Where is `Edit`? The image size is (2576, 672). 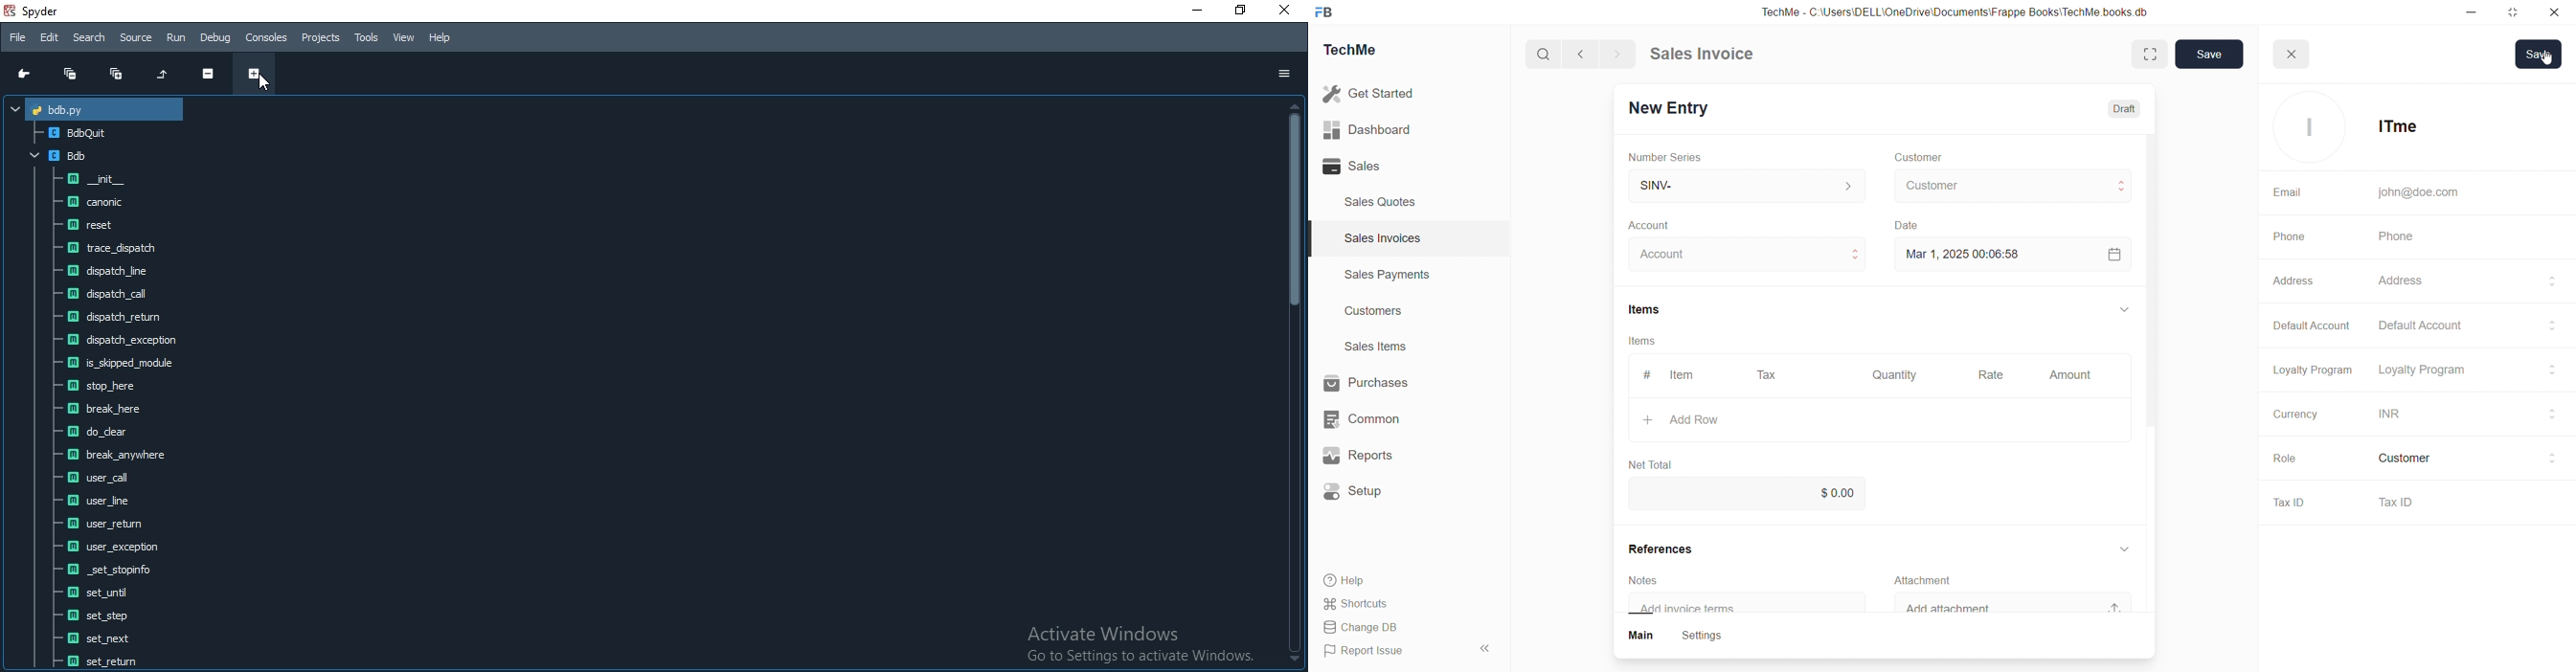 Edit is located at coordinates (49, 37).